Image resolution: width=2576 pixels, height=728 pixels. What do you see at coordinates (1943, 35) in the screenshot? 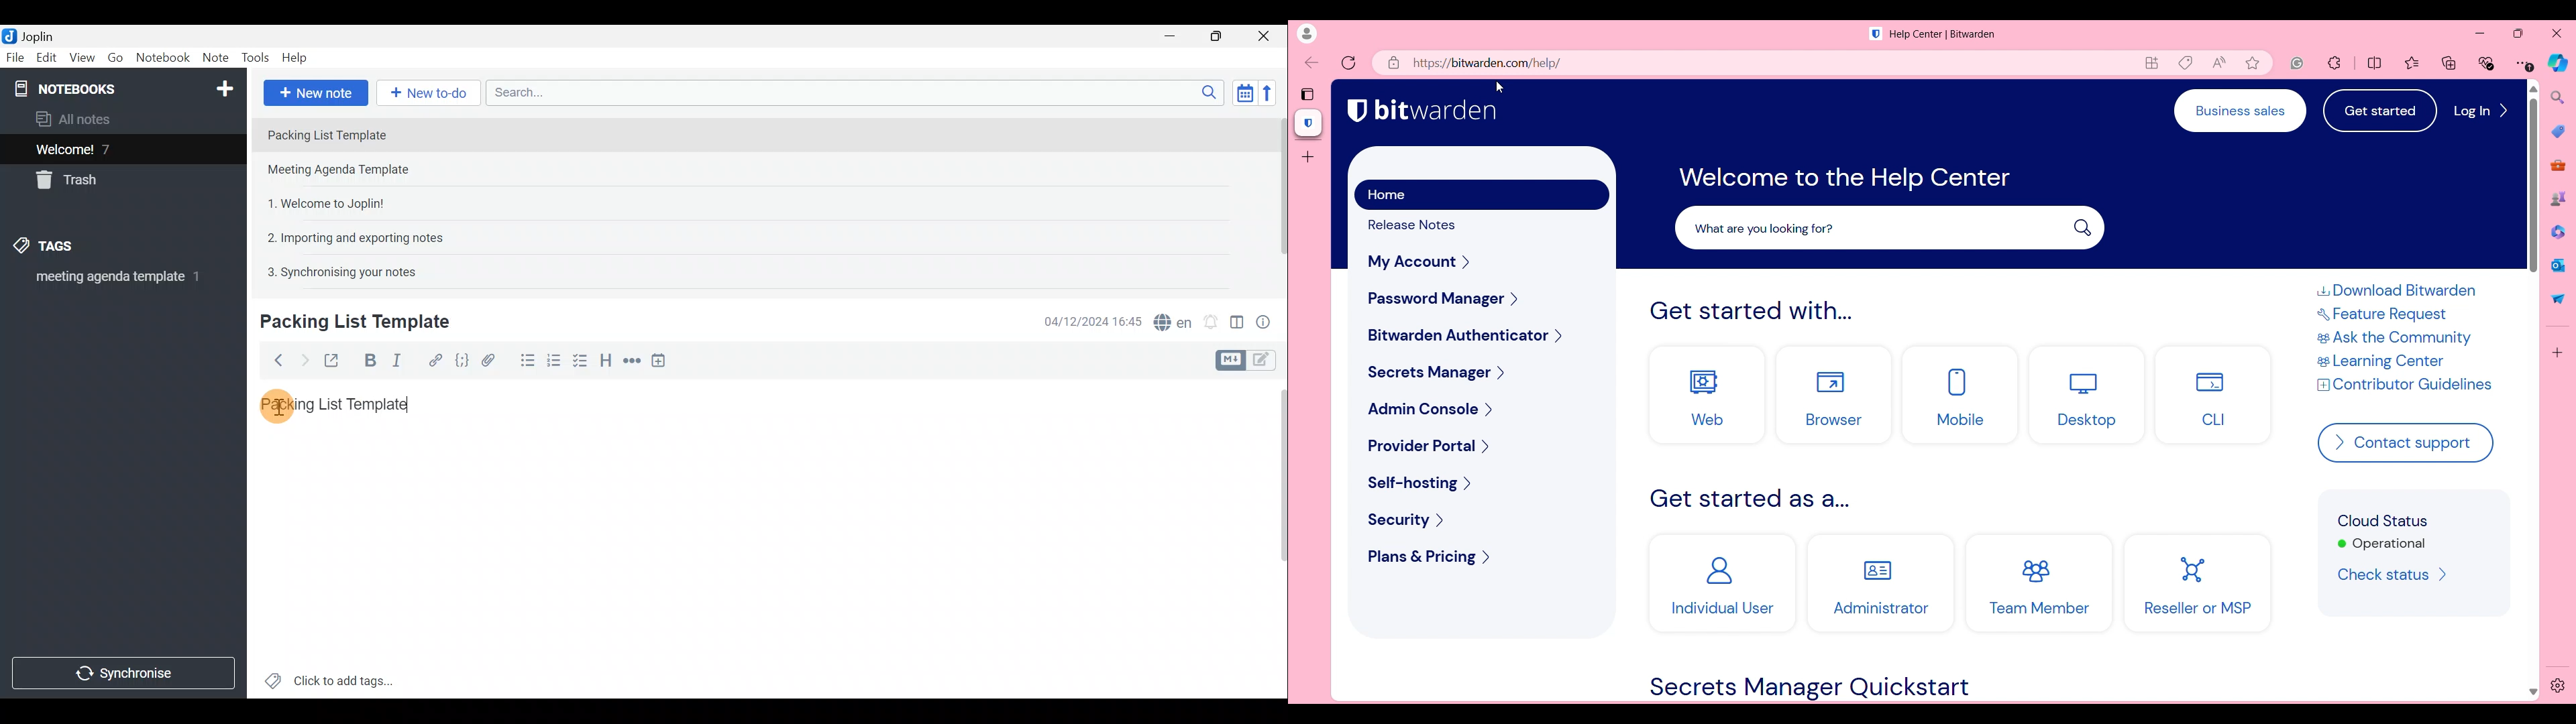
I see `Help Center | Bitwarden` at bounding box center [1943, 35].